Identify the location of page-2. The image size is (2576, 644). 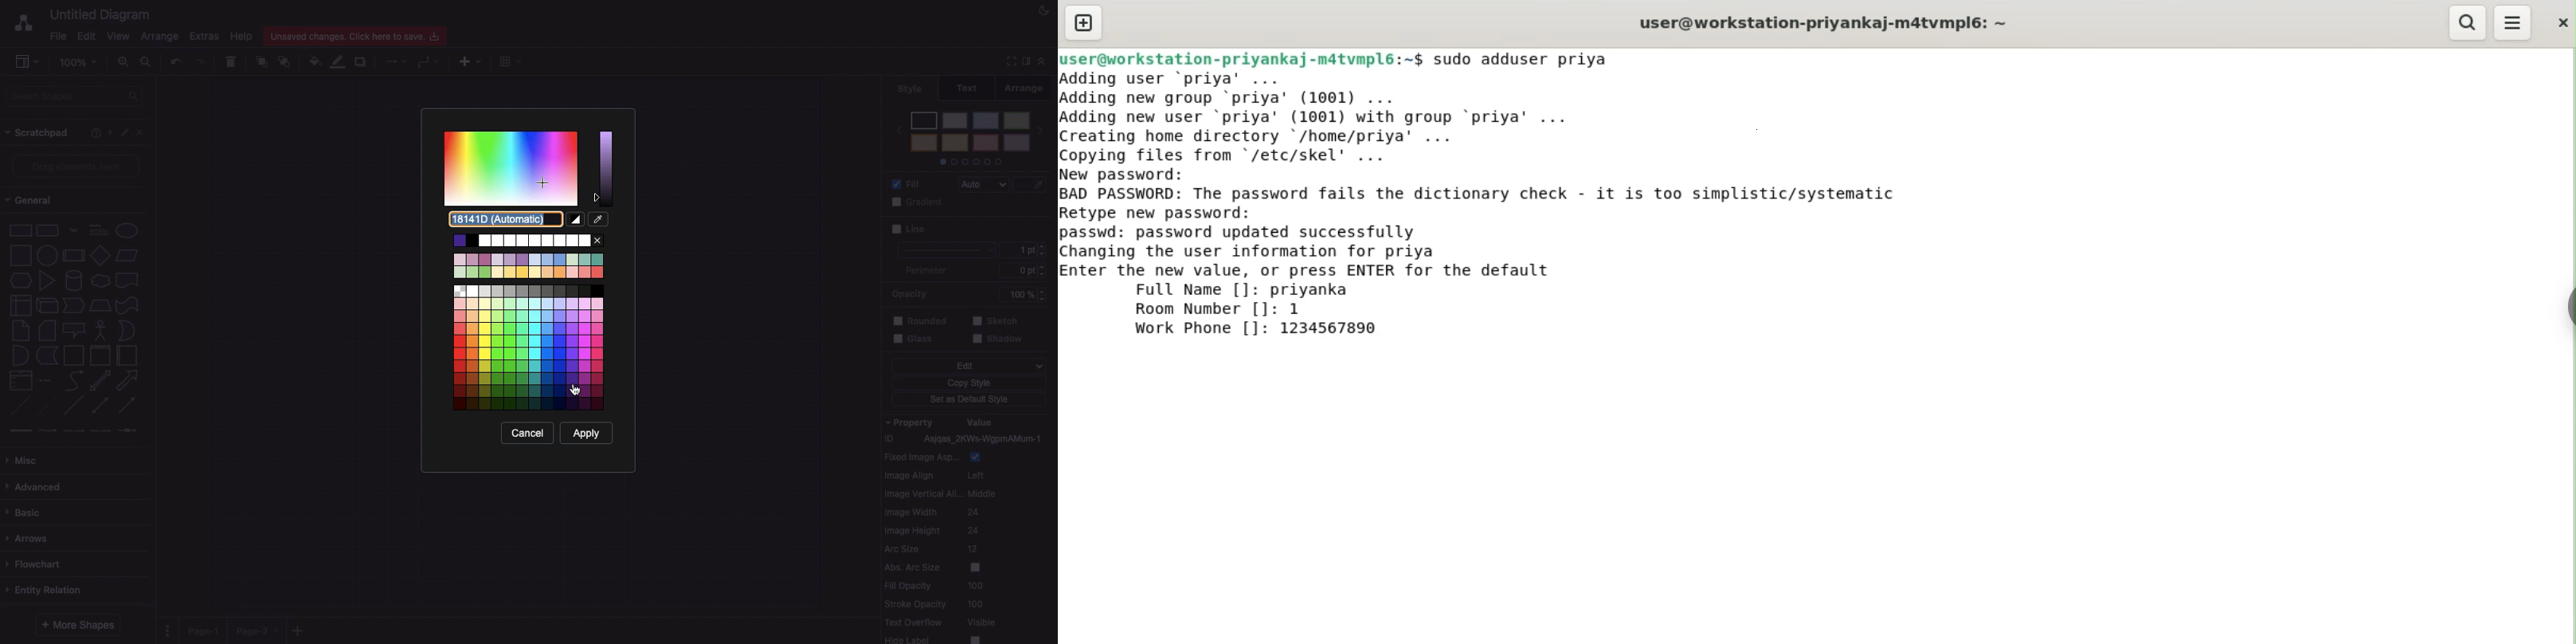
(259, 631).